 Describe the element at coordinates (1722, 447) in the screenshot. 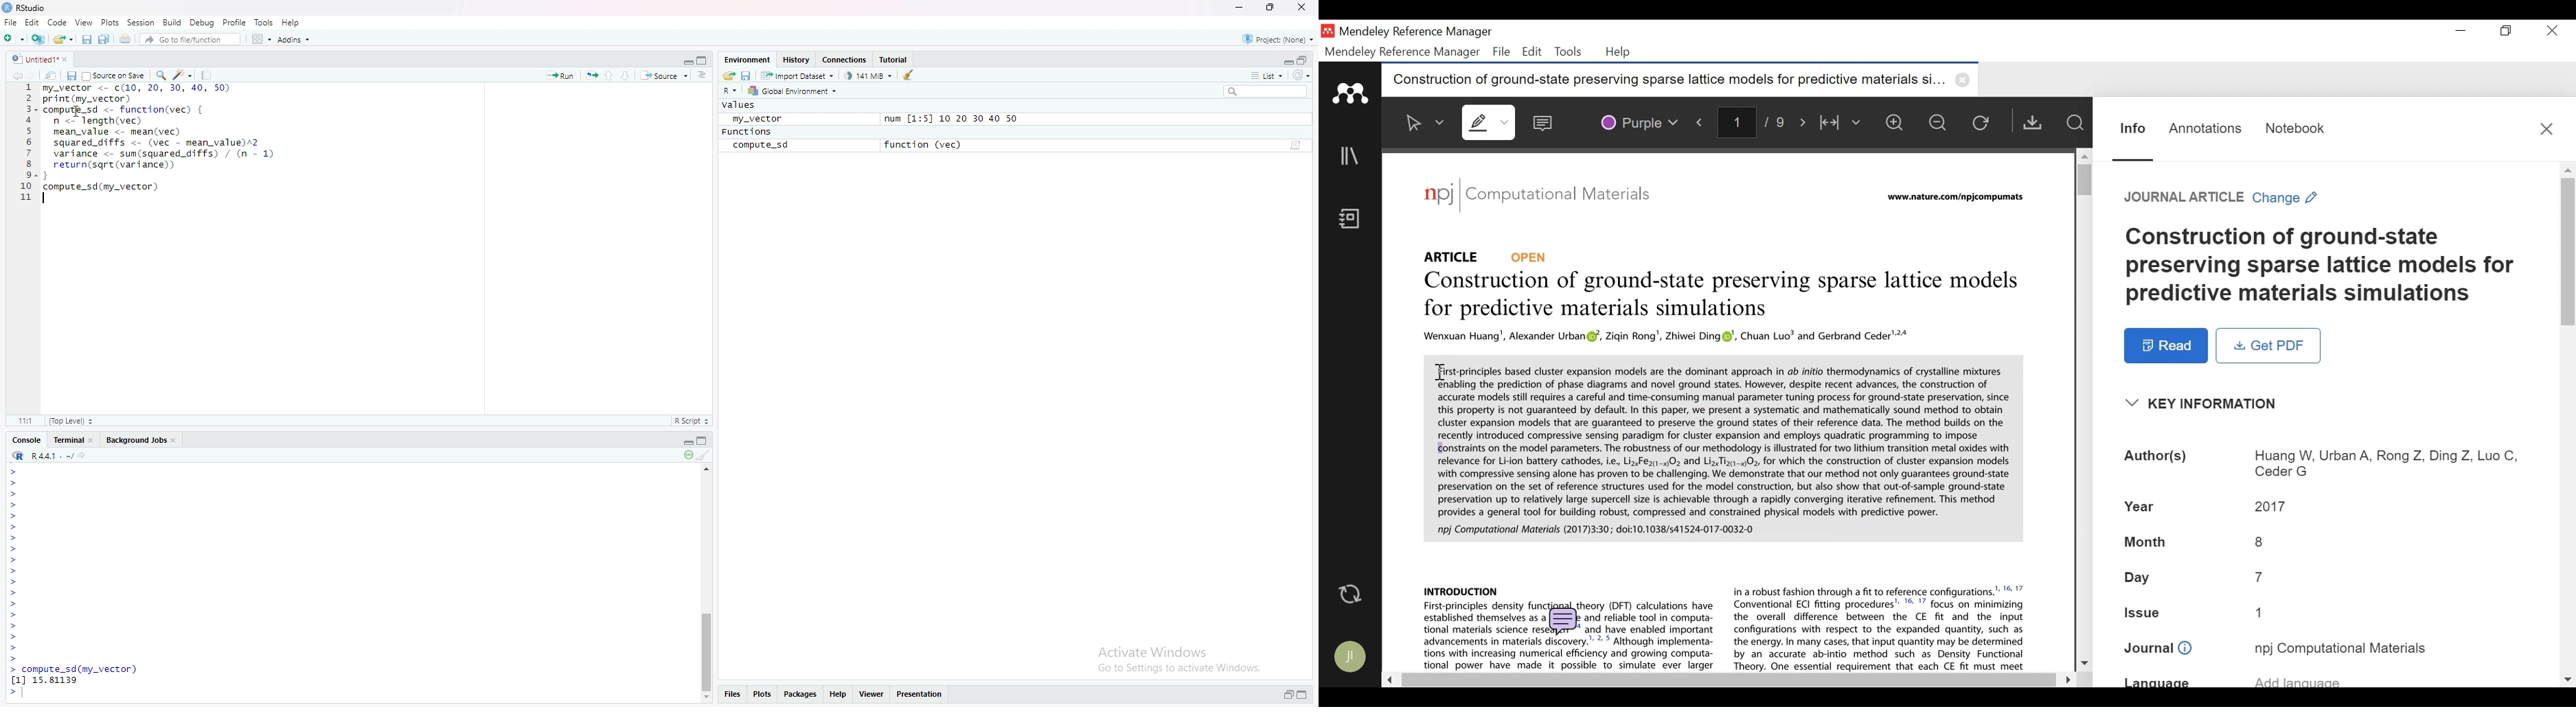

I see `PDF Context` at that location.